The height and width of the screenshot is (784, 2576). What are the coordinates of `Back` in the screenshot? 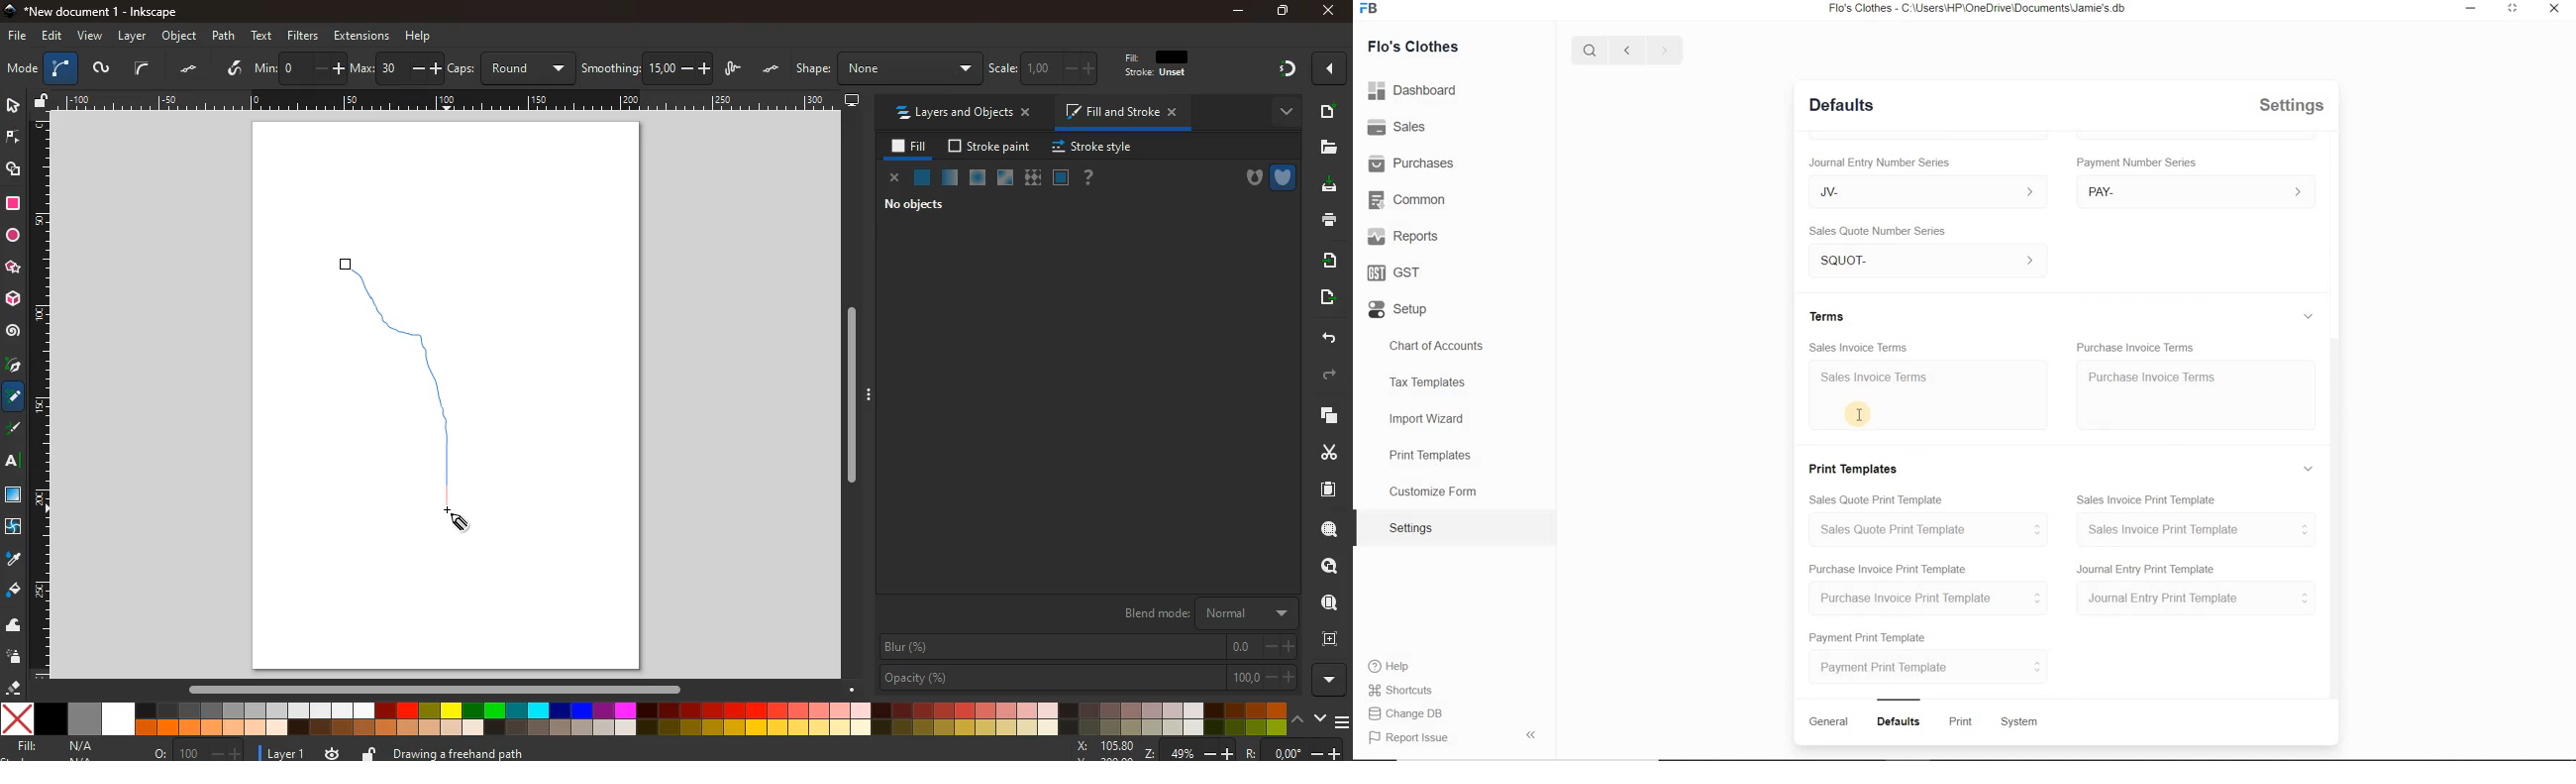 It's located at (1626, 49).